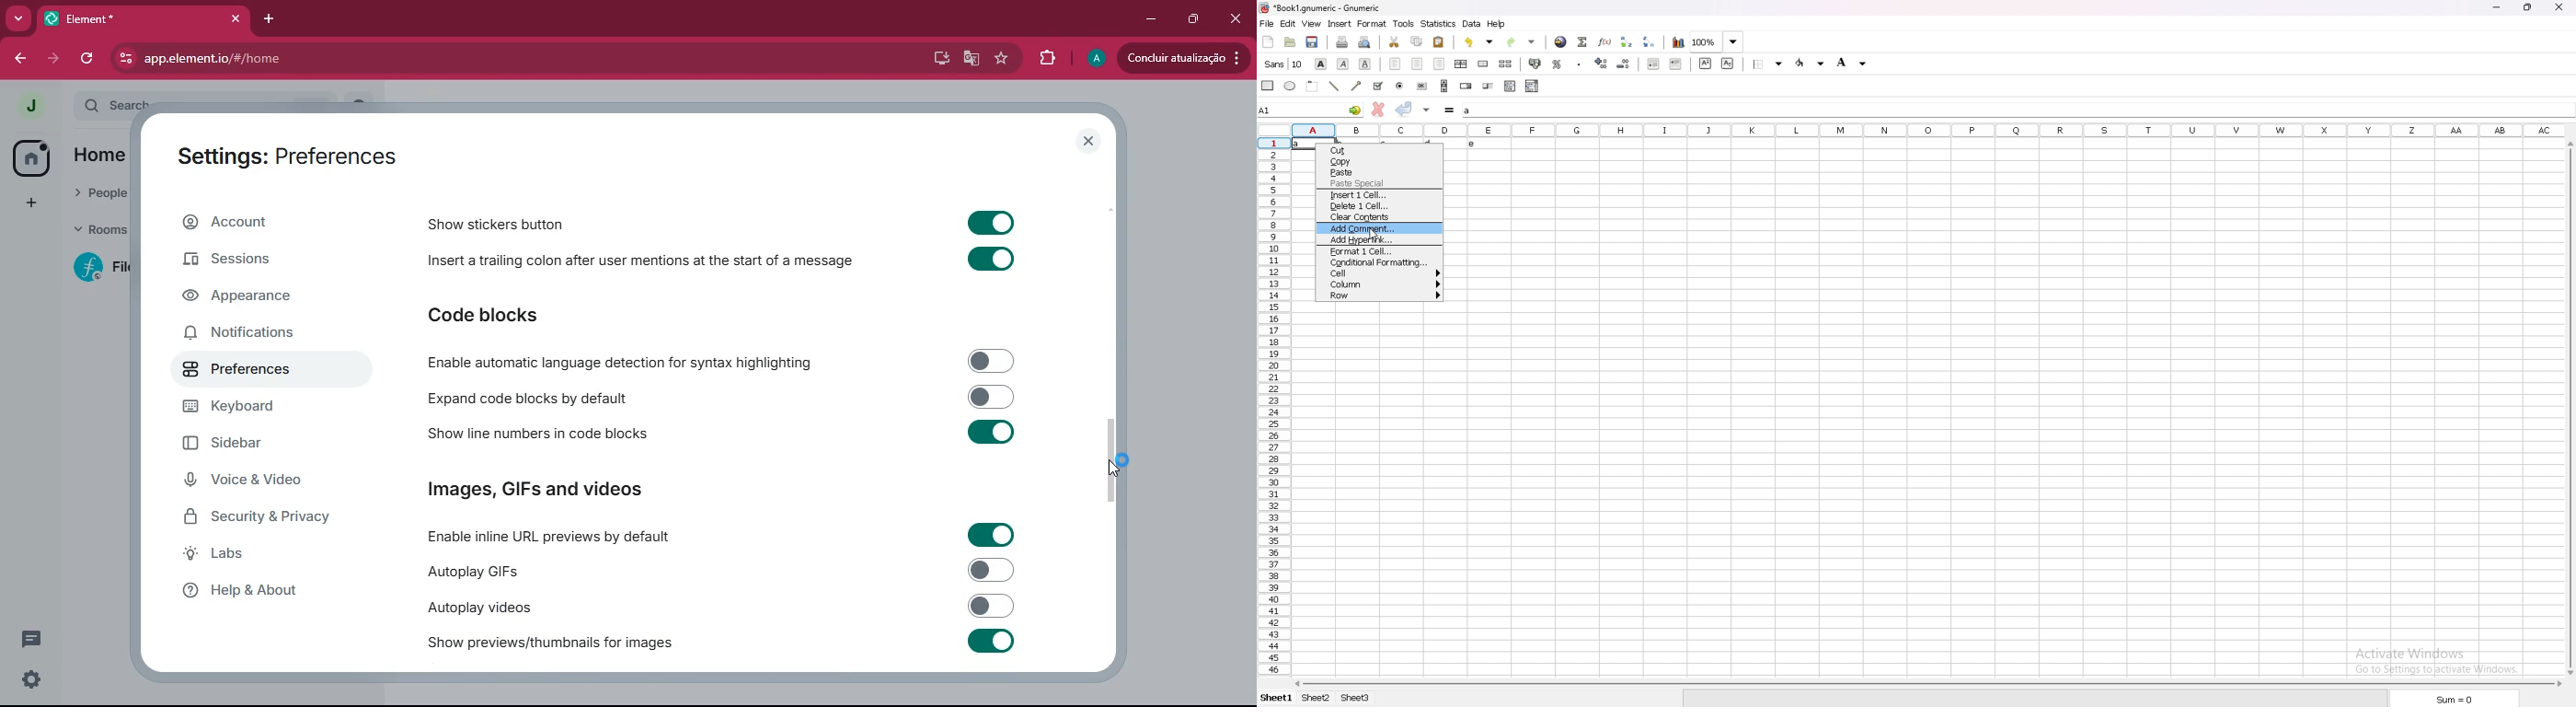 The image size is (2576, 728). Describe the element at coordinates (1679, 42) in the screenshot. I see `chart` at that location.